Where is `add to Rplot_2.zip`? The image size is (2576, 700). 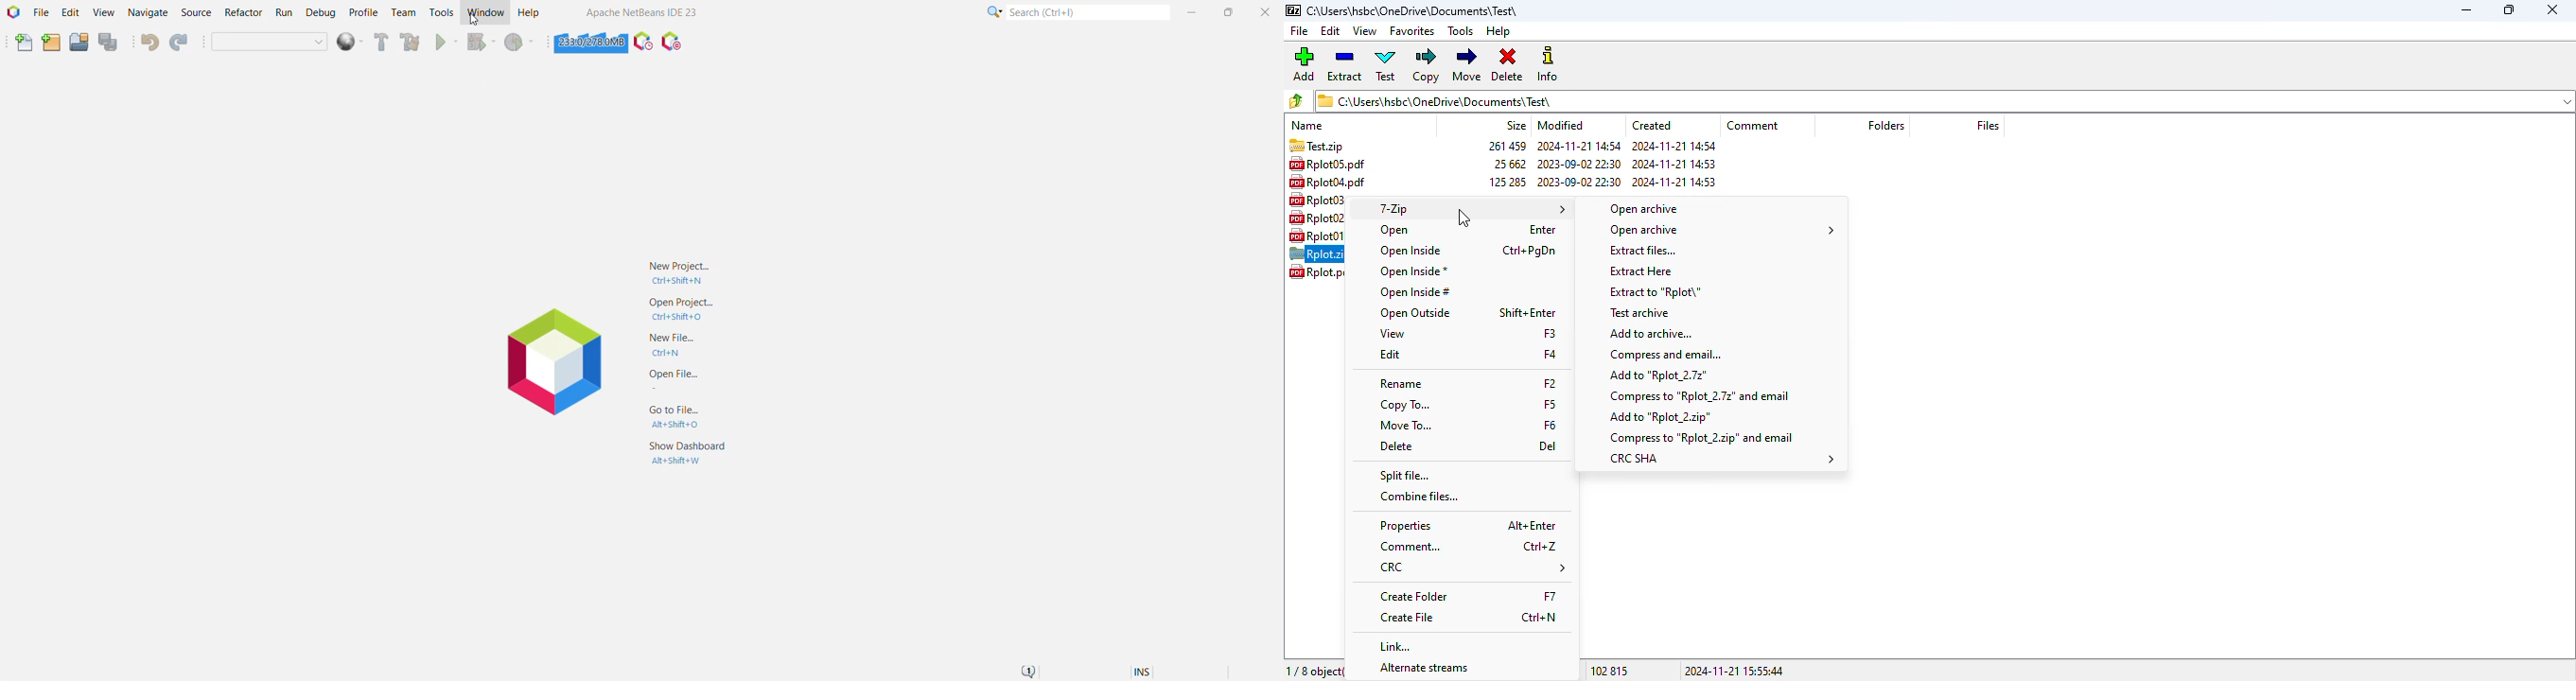
add to Rplot_2.zip is located at coordinates (1662, 417).